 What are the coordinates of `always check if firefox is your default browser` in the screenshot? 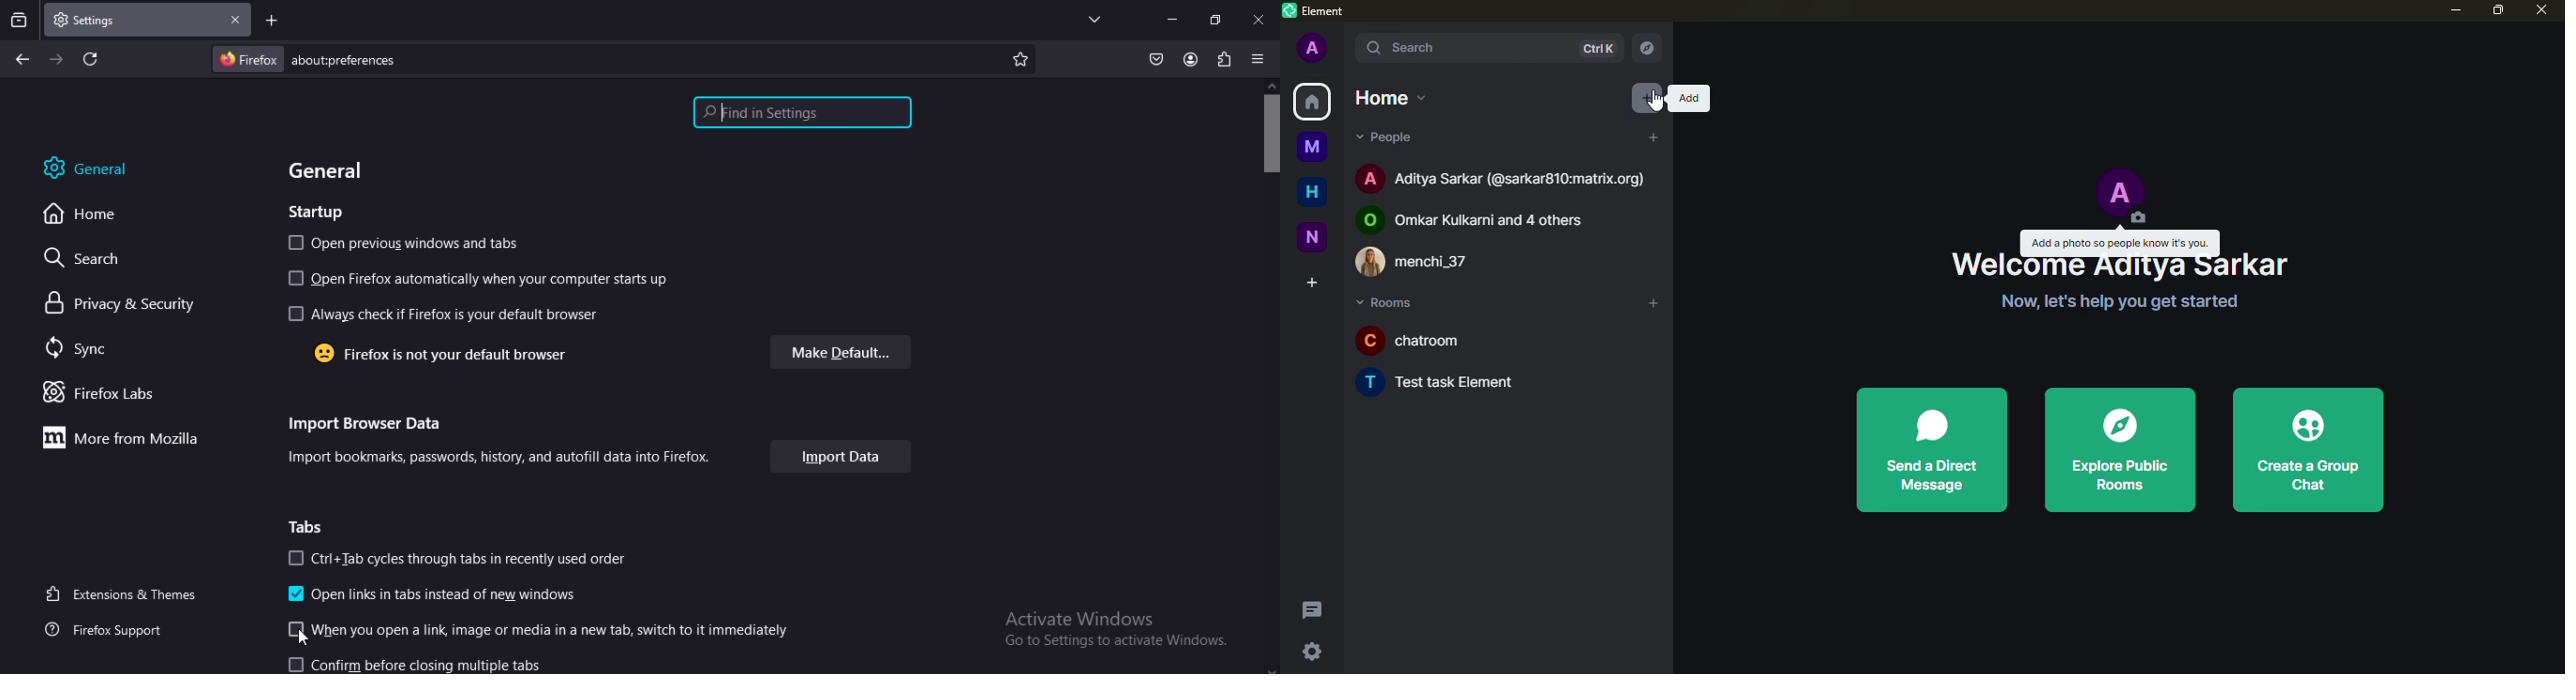 It's located at (448, 314).